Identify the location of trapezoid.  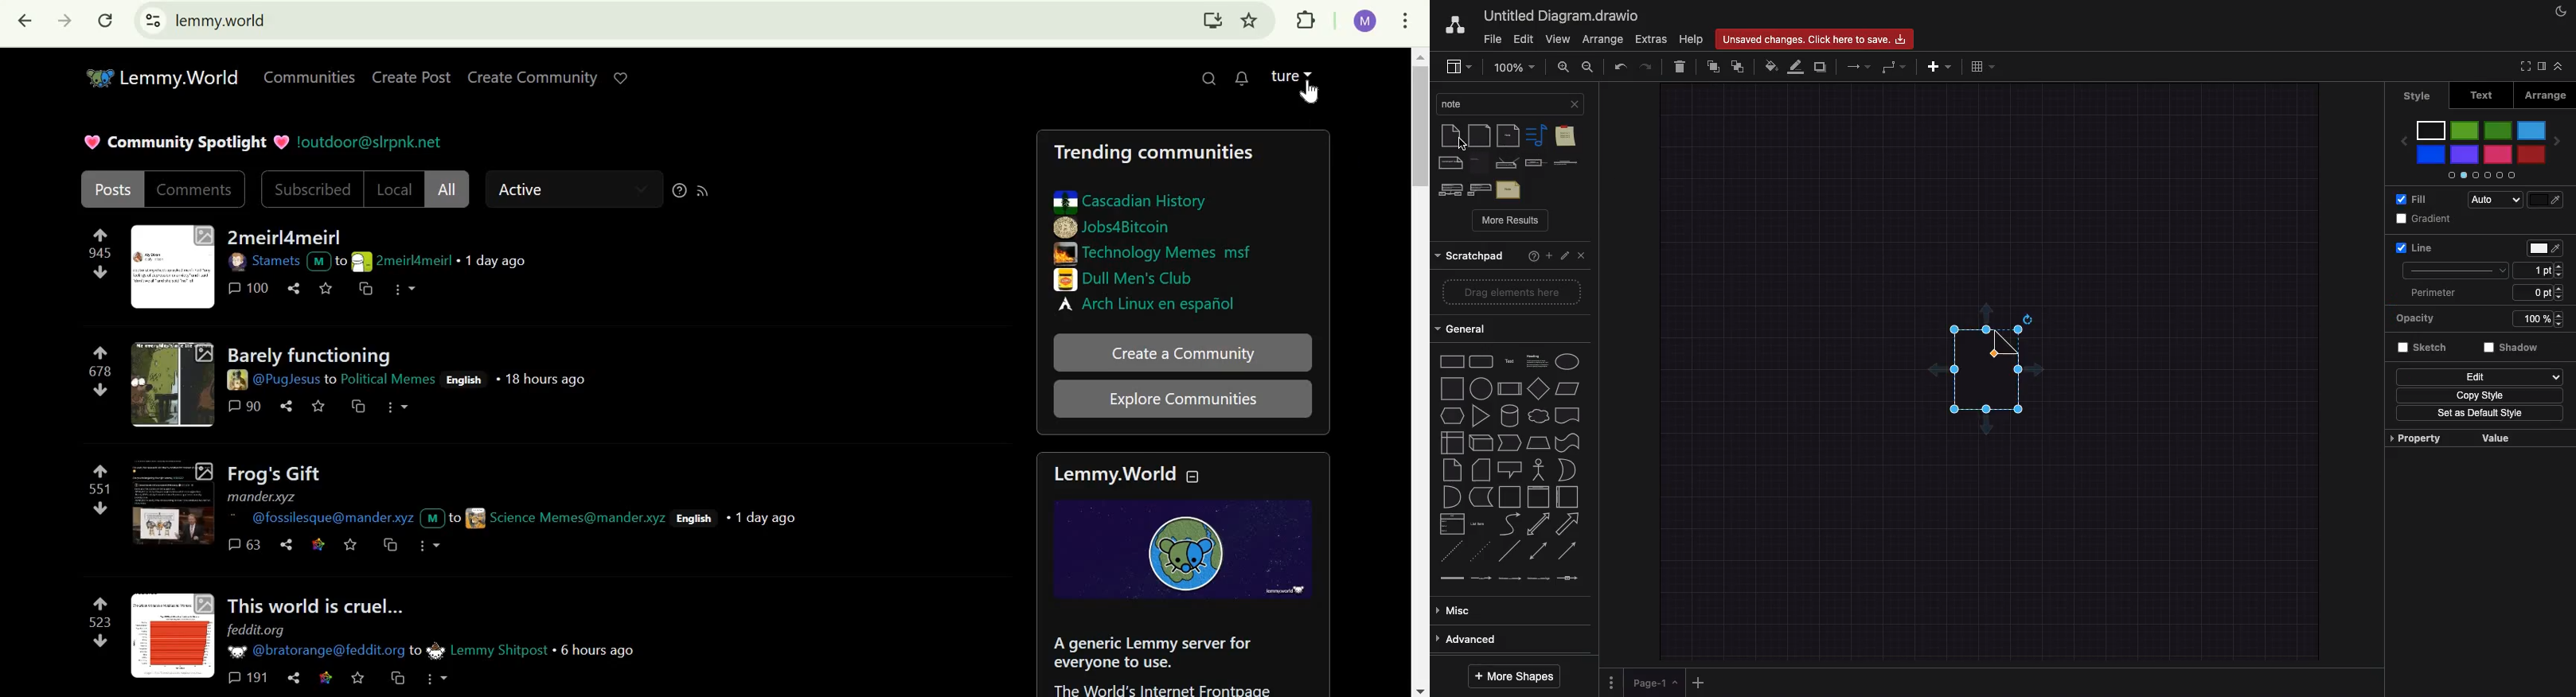
(1540, 444).